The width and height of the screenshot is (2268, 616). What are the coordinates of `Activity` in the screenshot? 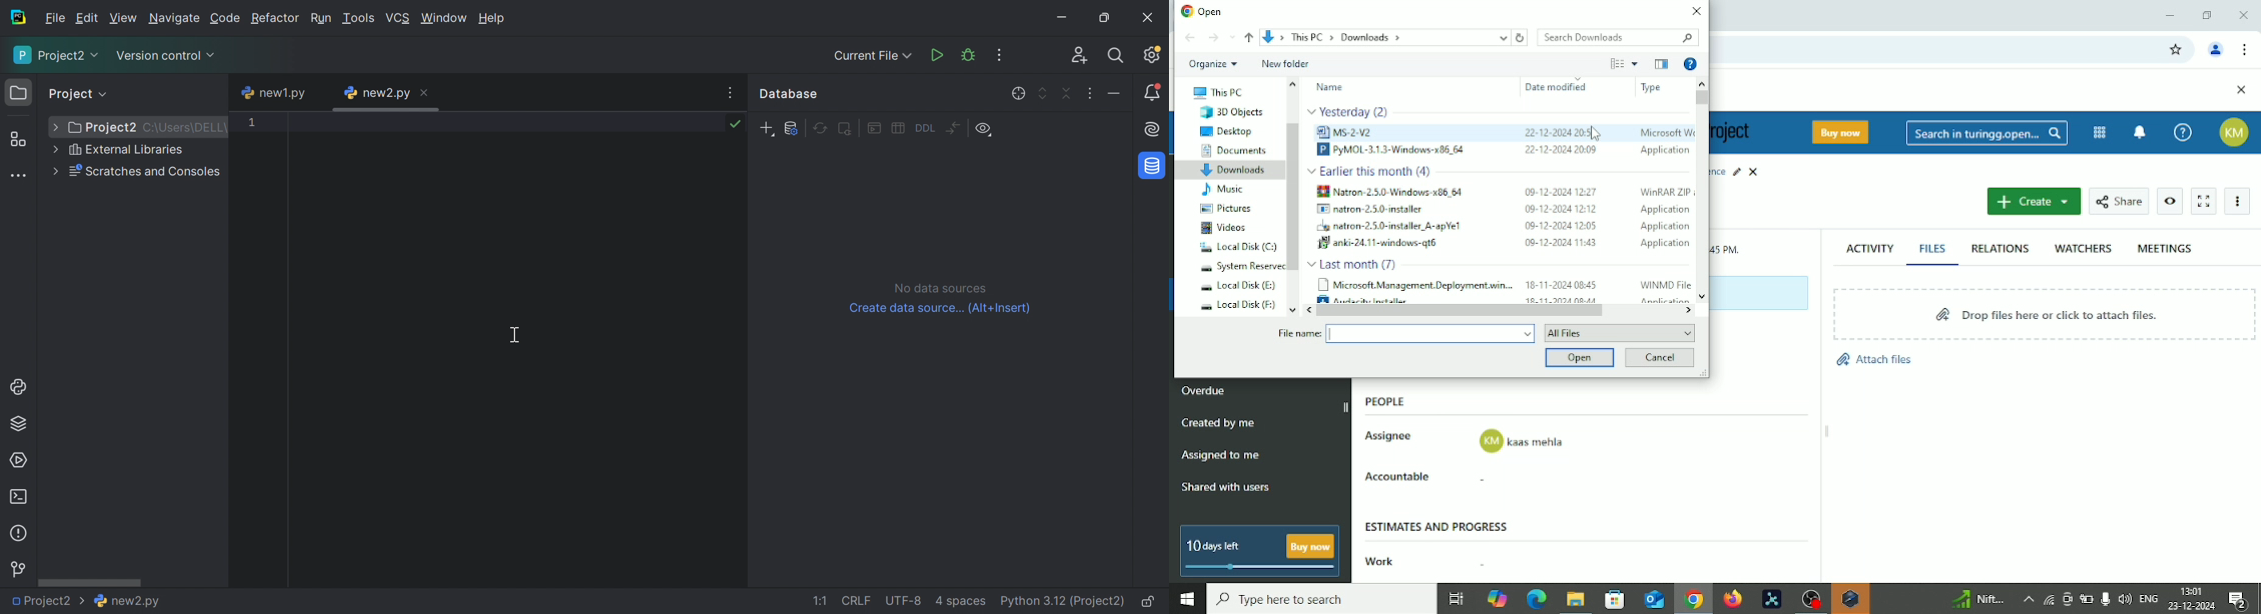 It's located at (1869, 246).